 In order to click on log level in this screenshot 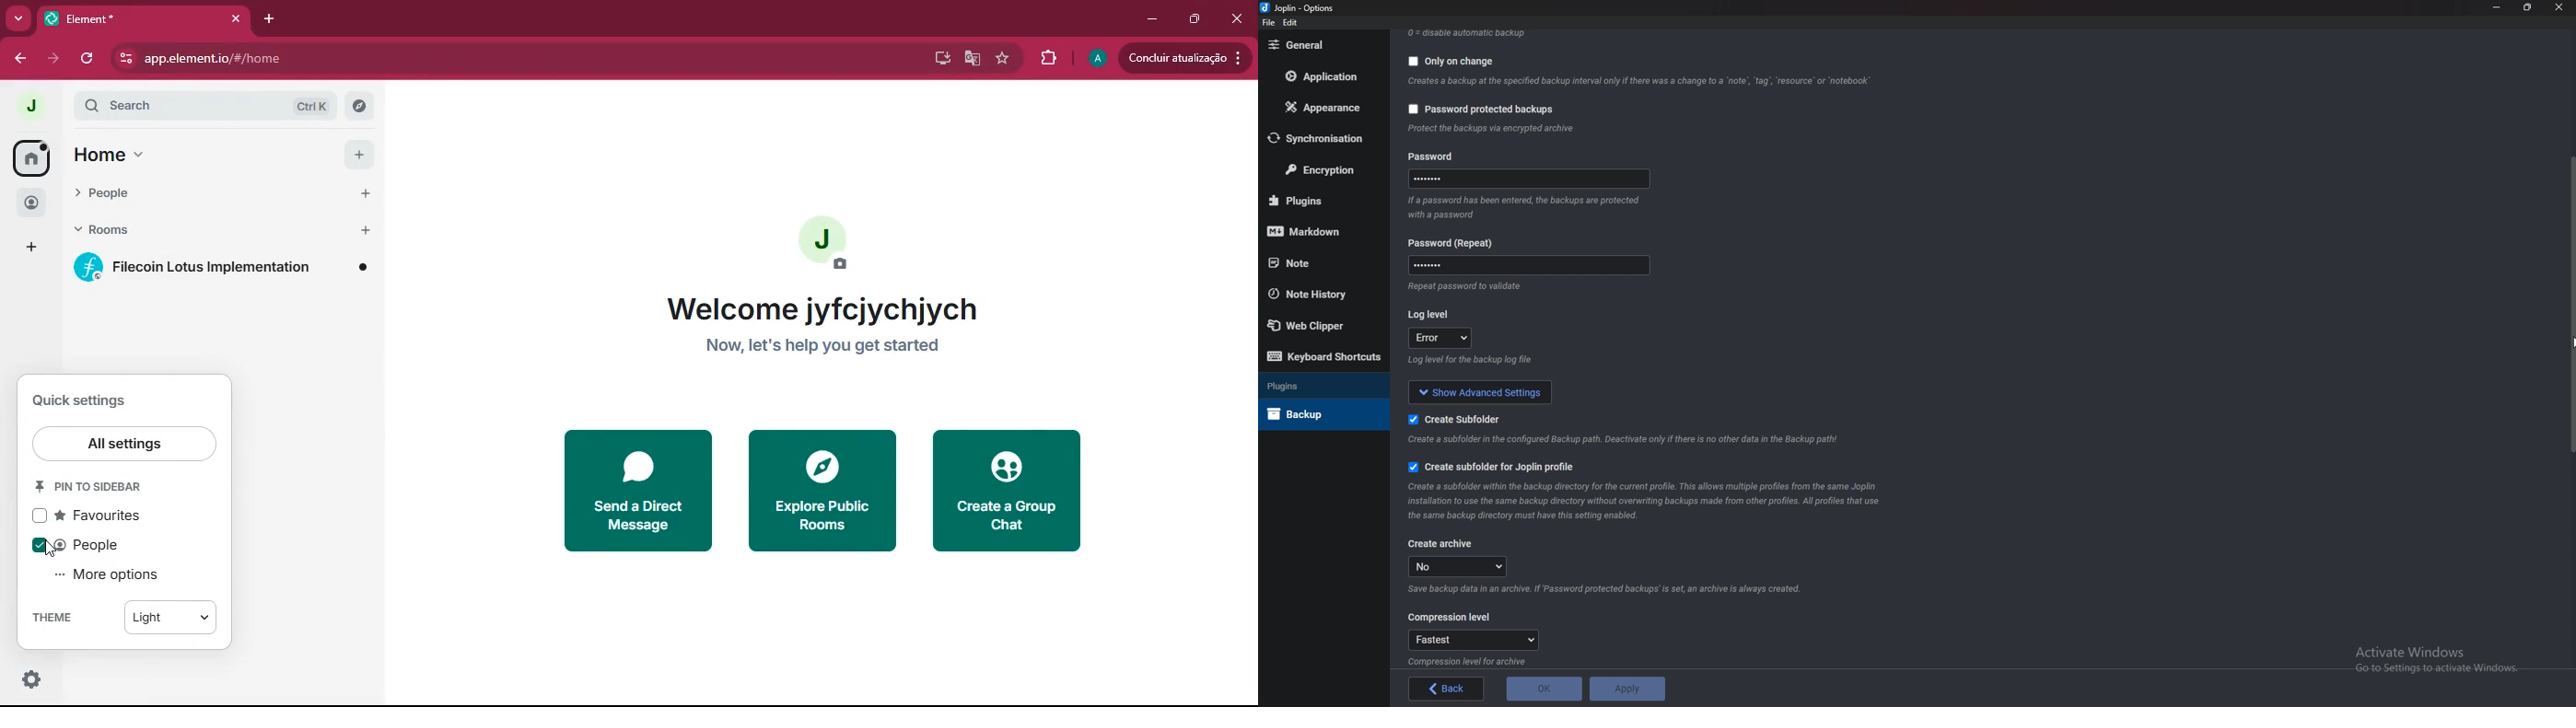, I will do `click(1440, 337)`.